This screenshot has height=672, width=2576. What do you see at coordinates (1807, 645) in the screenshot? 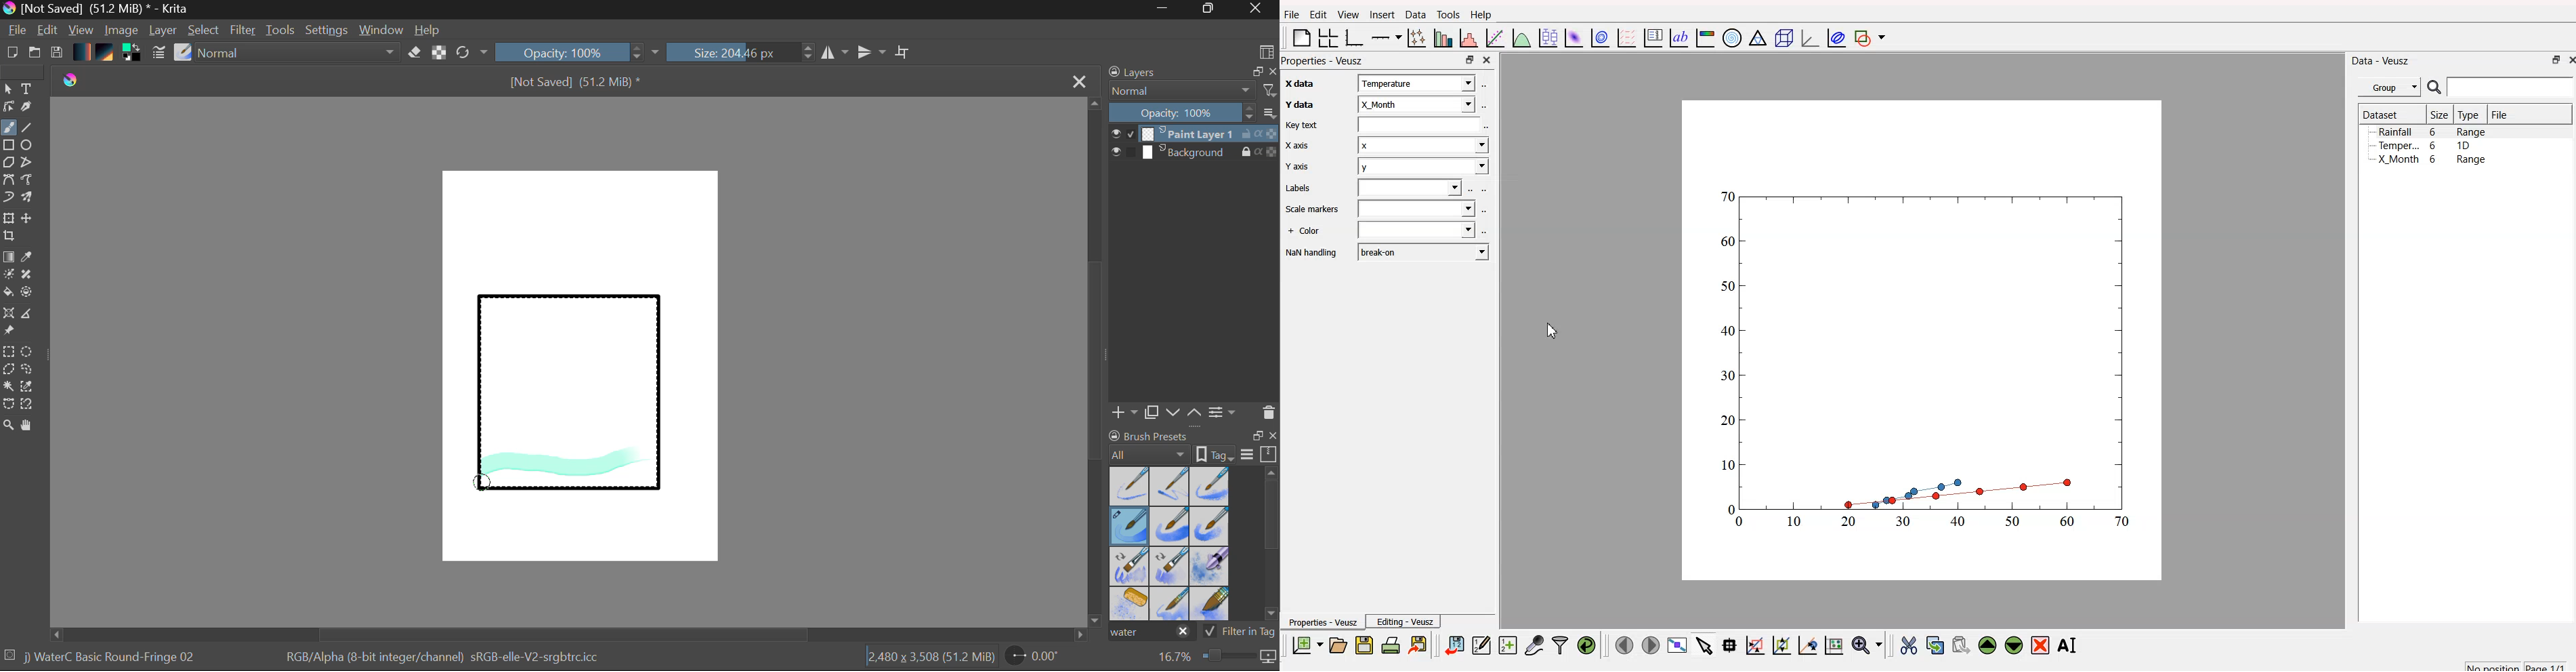
I see `zoom out graph axes` at bounding box center [1807, 645].